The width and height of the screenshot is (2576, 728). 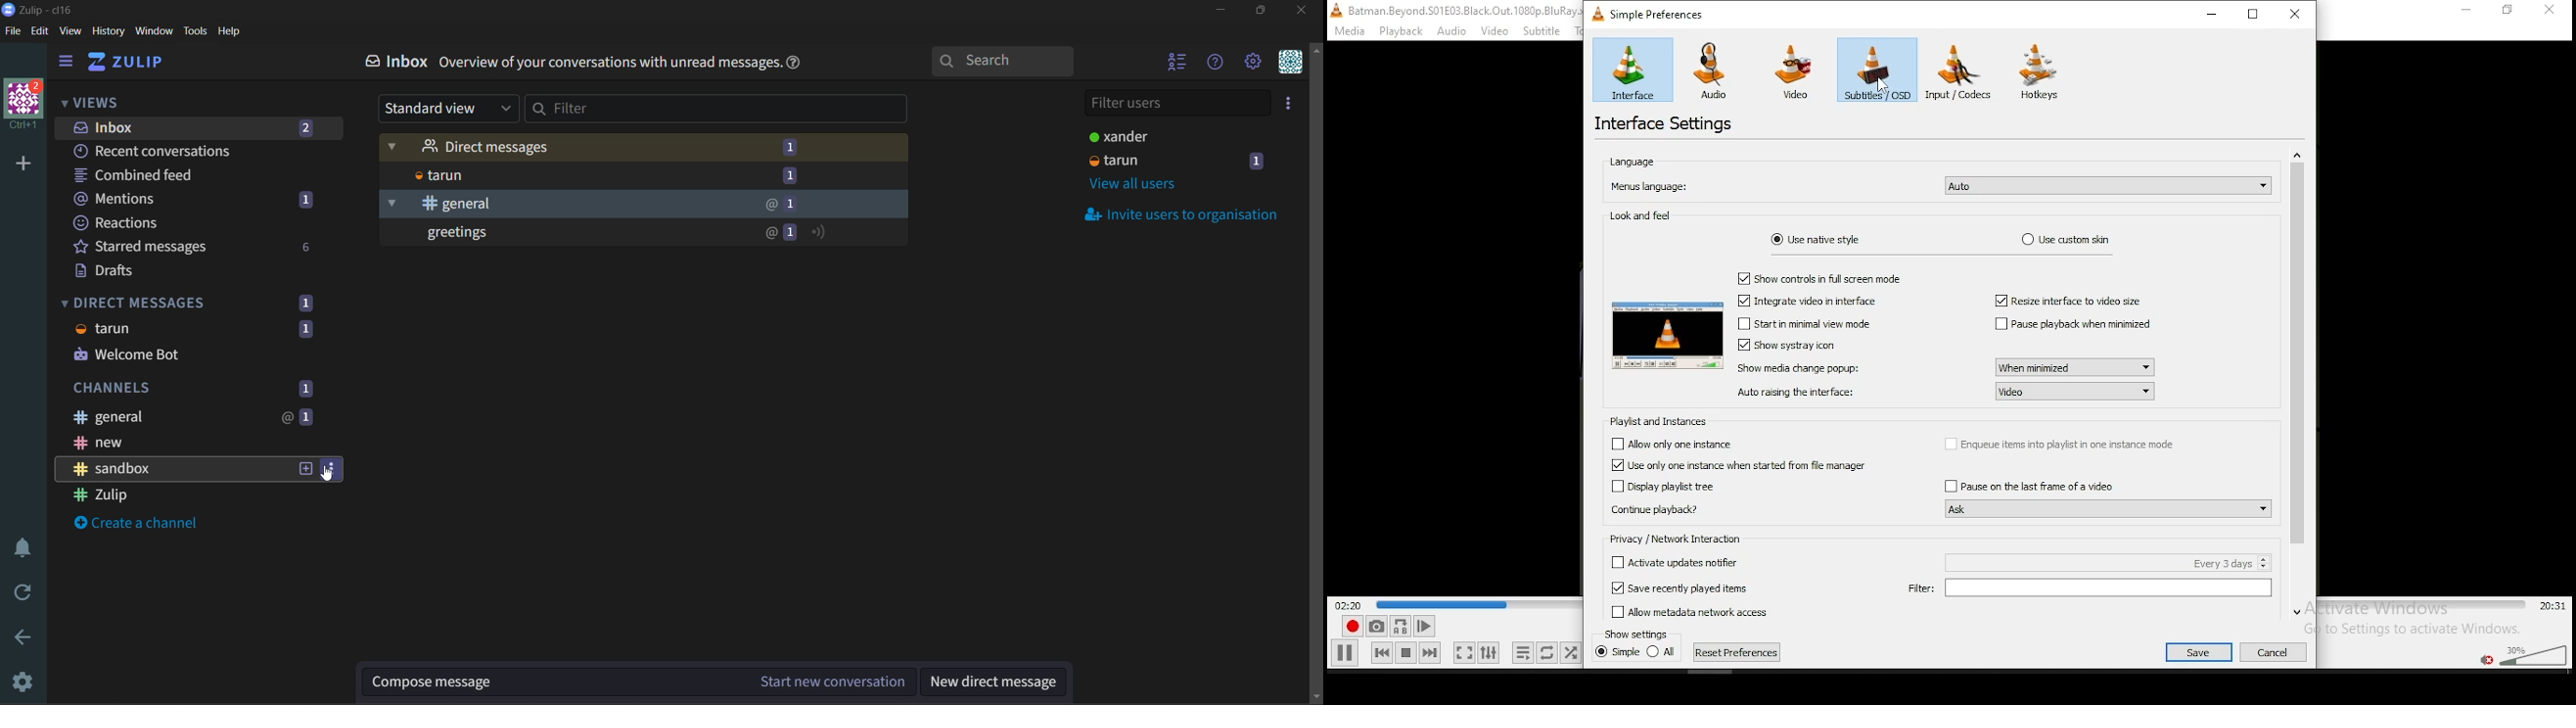 What do you see at coordinates (1302, 12) in the screenshot?
I see `close` at bounding box center [1302, 12].